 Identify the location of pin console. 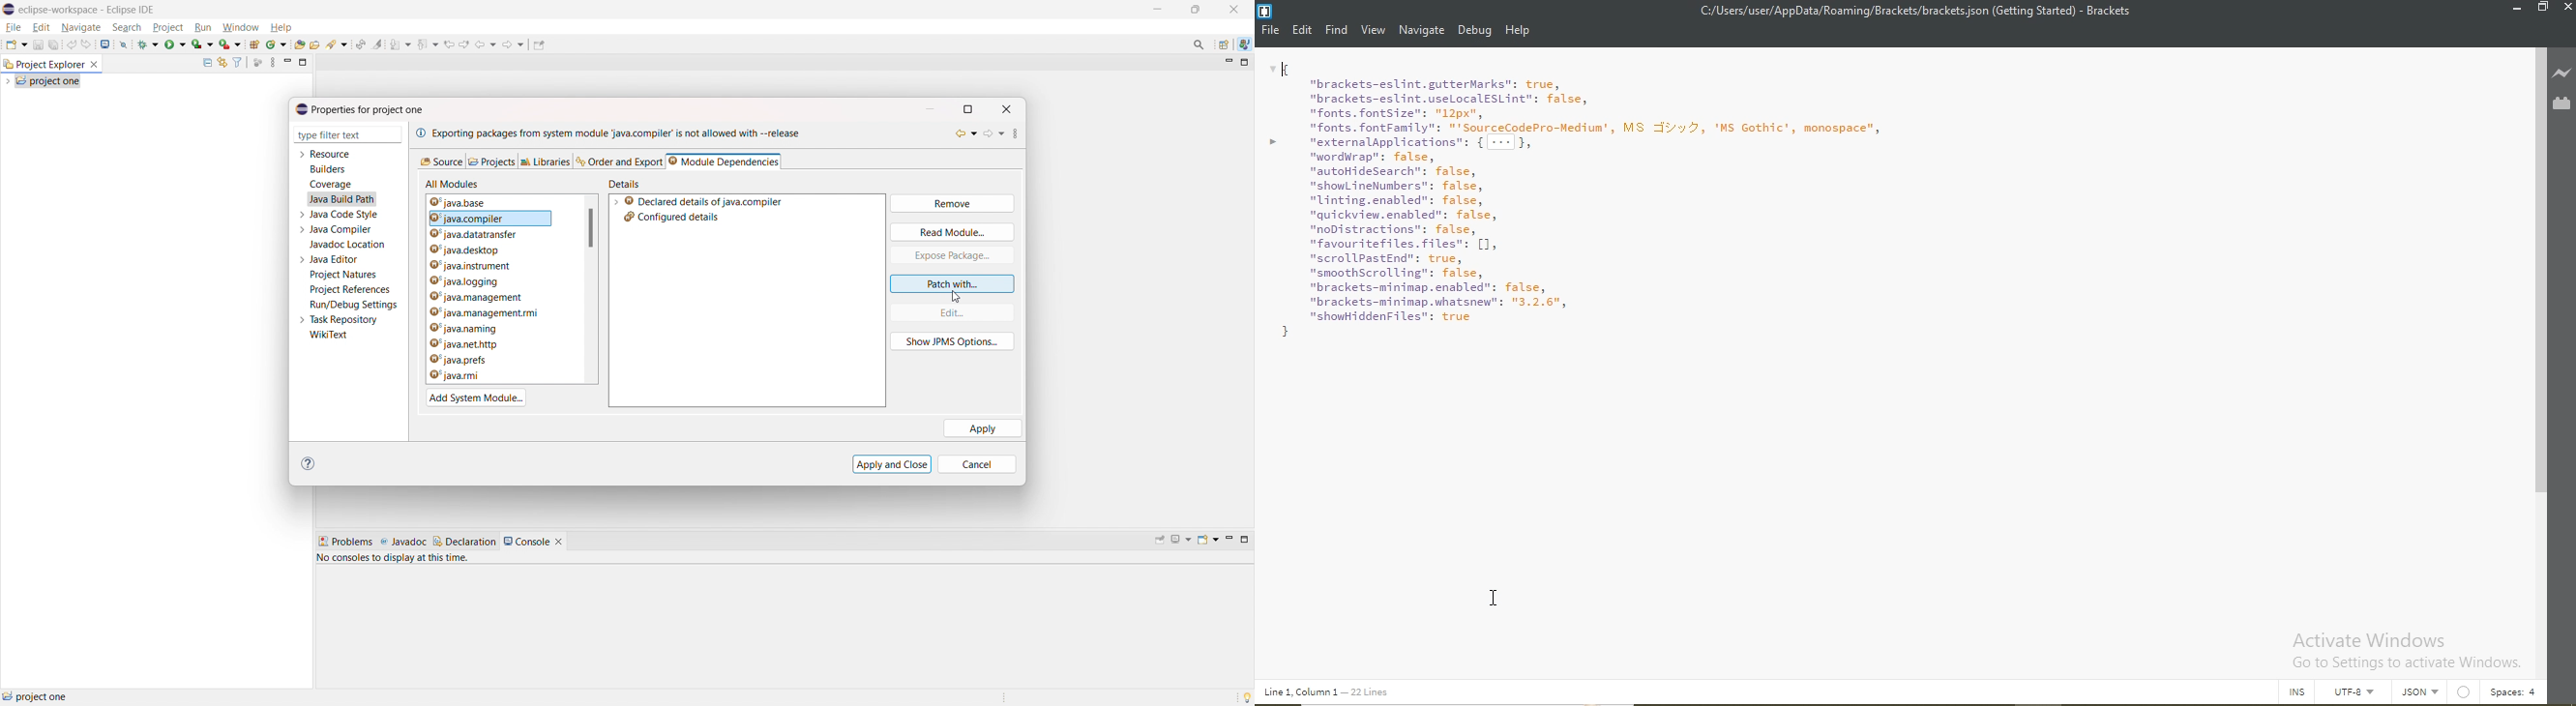
(1161, 541).